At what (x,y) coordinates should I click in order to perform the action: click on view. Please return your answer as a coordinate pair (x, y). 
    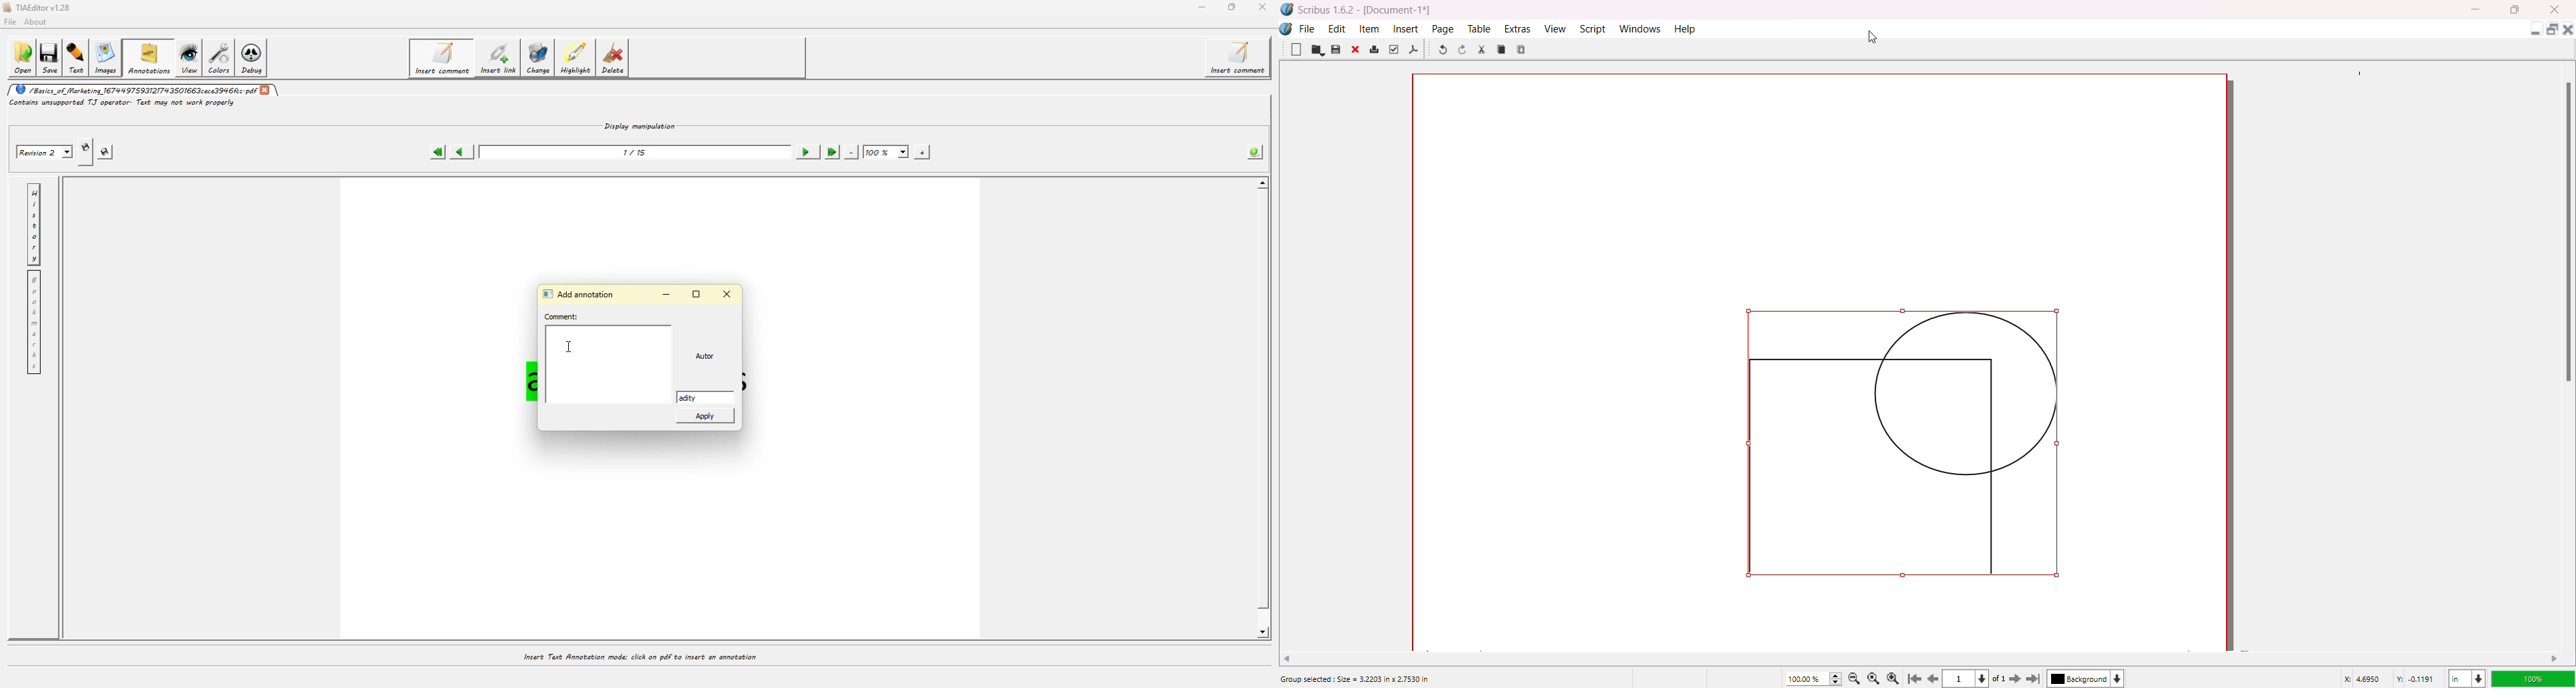
    Looking at the image, I should click on (189, 57).